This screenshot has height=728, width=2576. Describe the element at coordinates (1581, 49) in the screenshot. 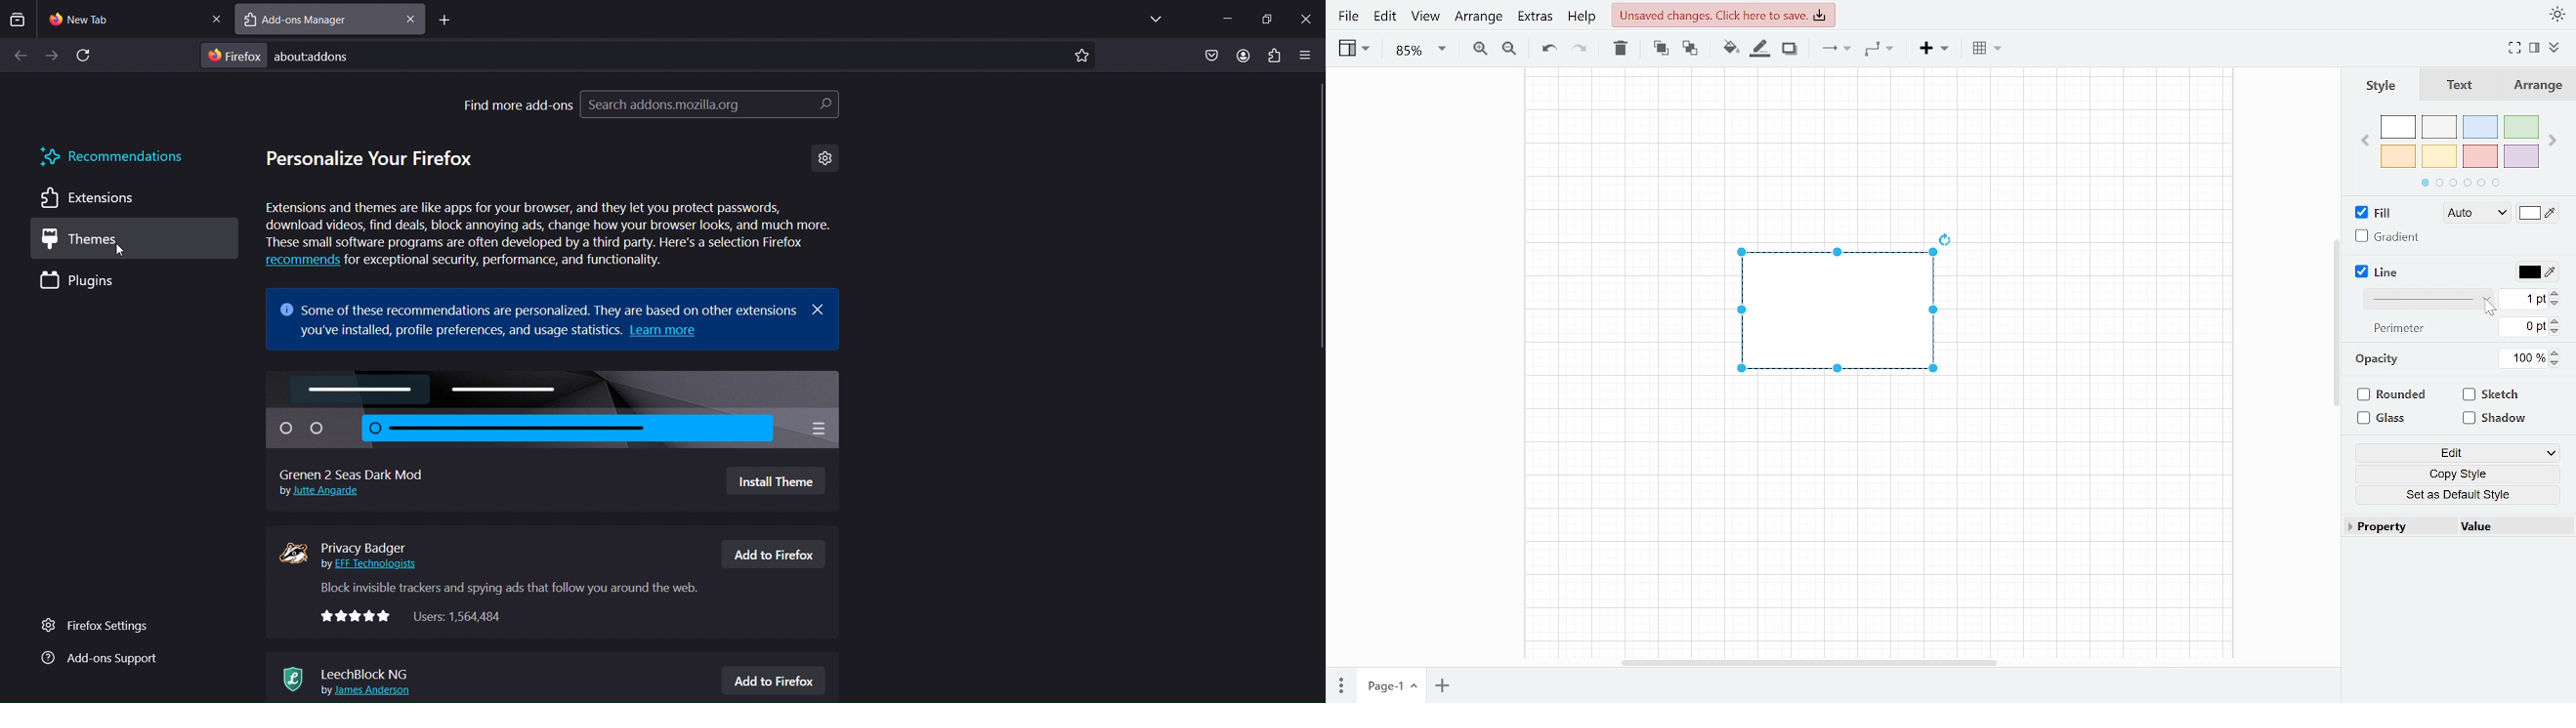

I see `Redo` at that location.